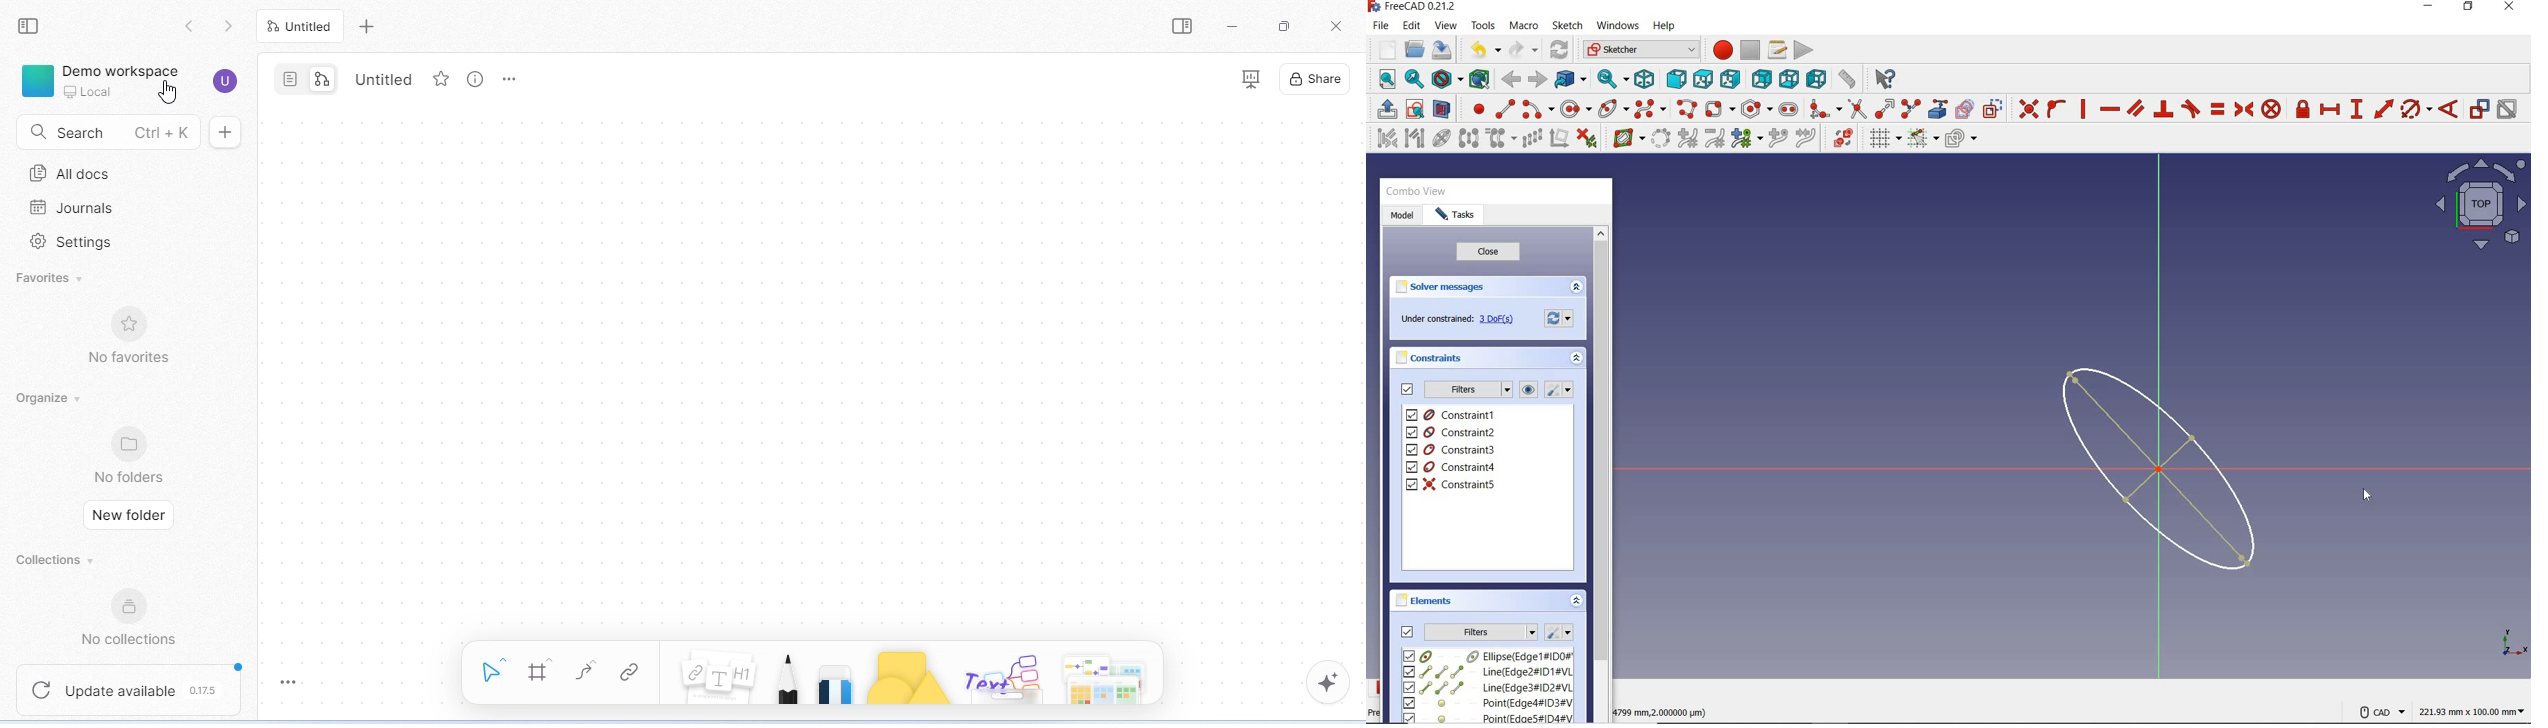  Describe the element at coordinates (2218, 109) in the screenshot. I see `constrain equal` at that location.